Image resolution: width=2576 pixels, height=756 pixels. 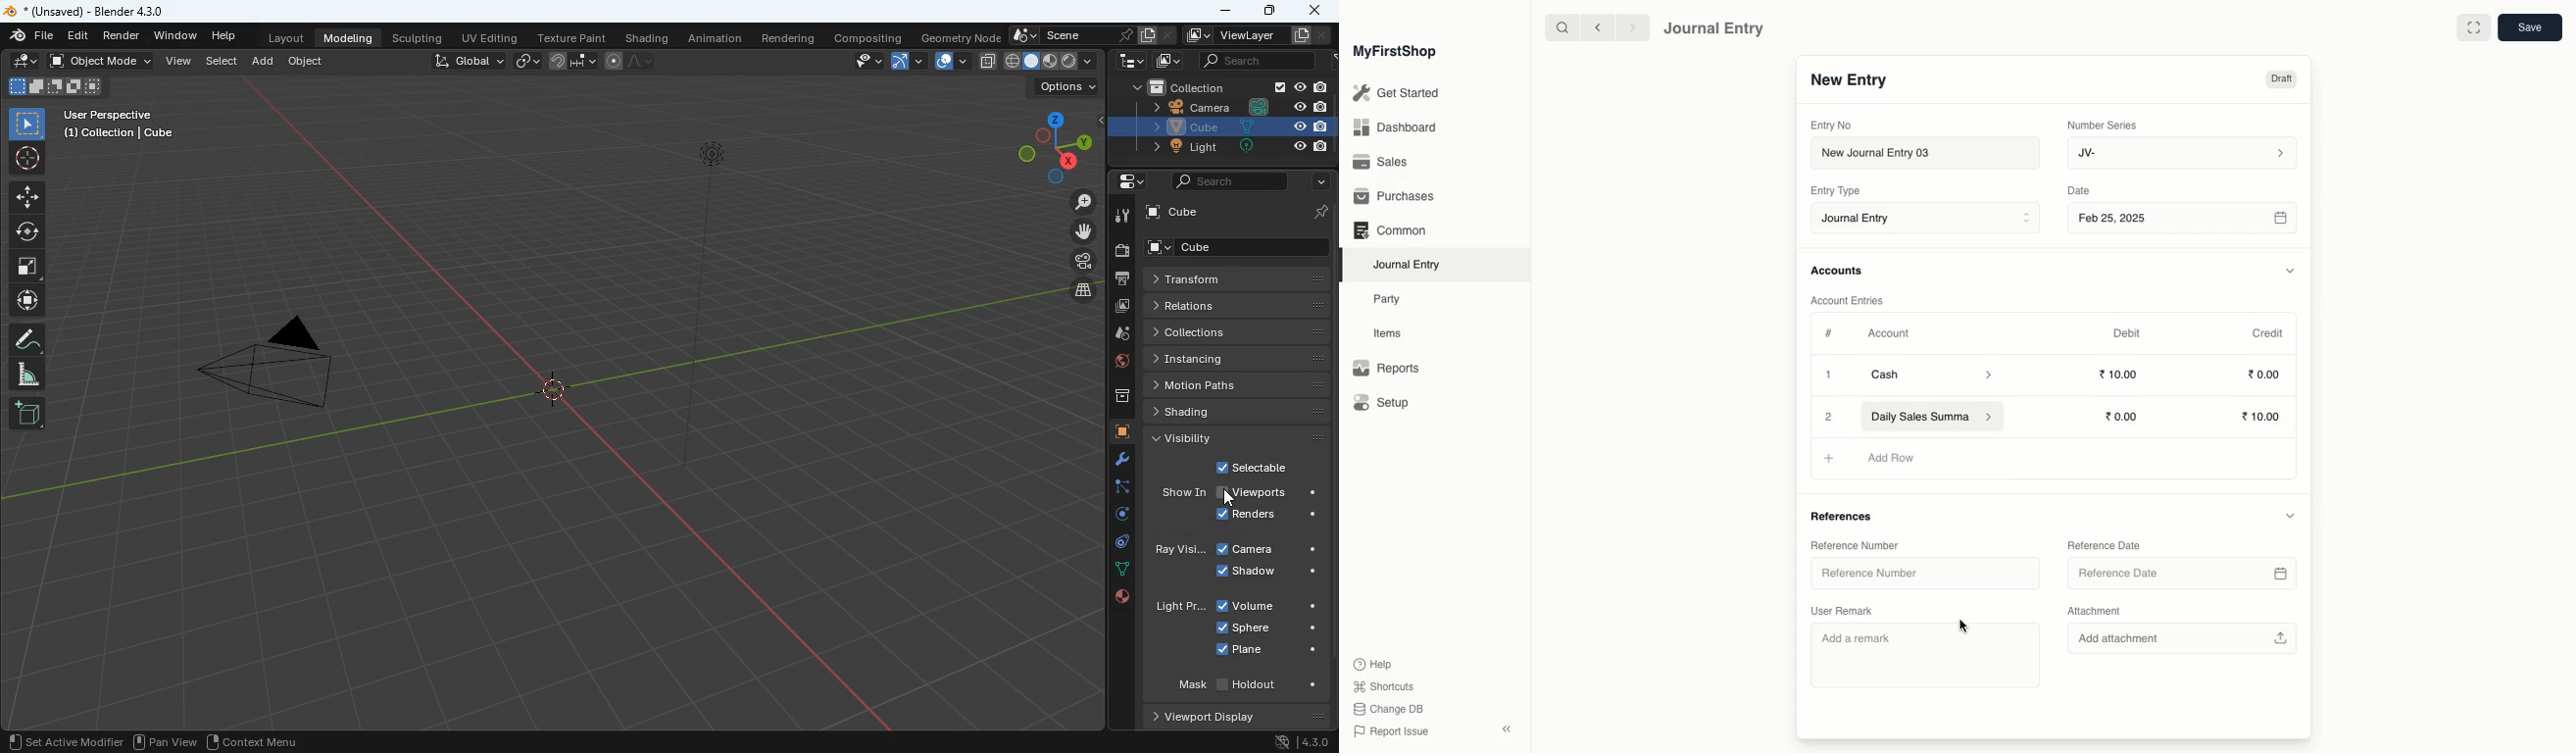 What do you see at coordinates (1838, 271) in the screenshot?
I see `Accounts` at bounding box center [1838, 271].